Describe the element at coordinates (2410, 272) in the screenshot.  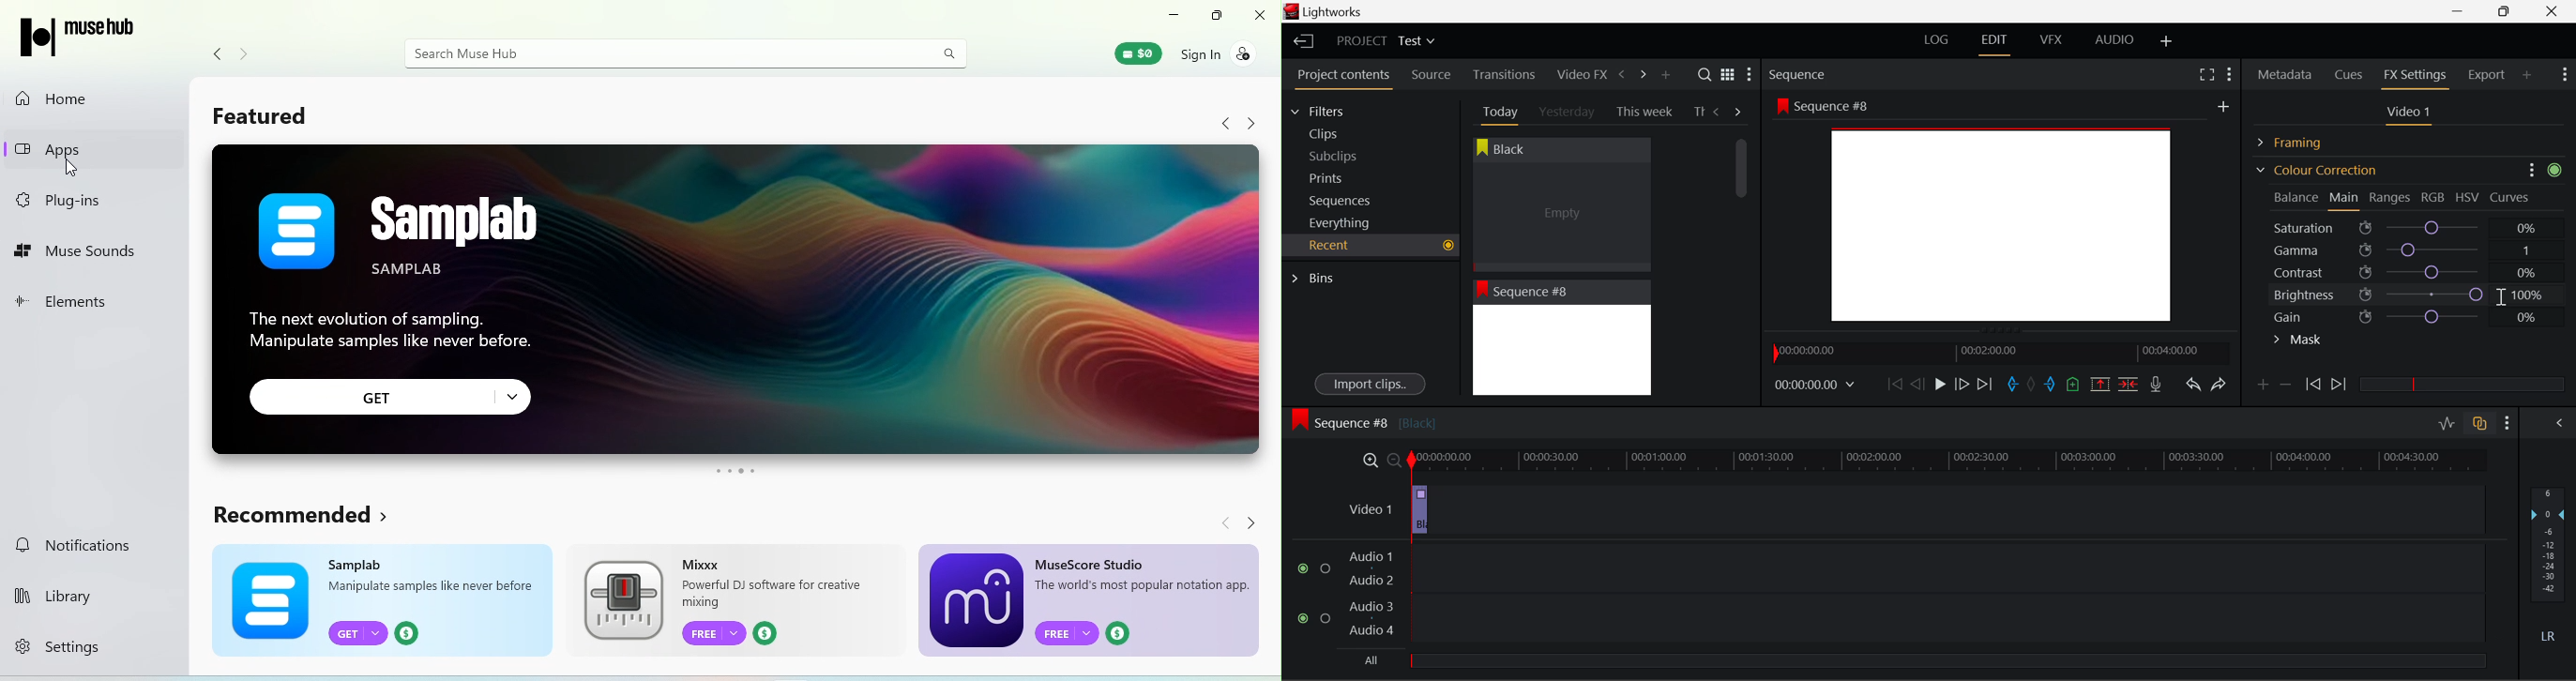
I see `Contrast` at that location.